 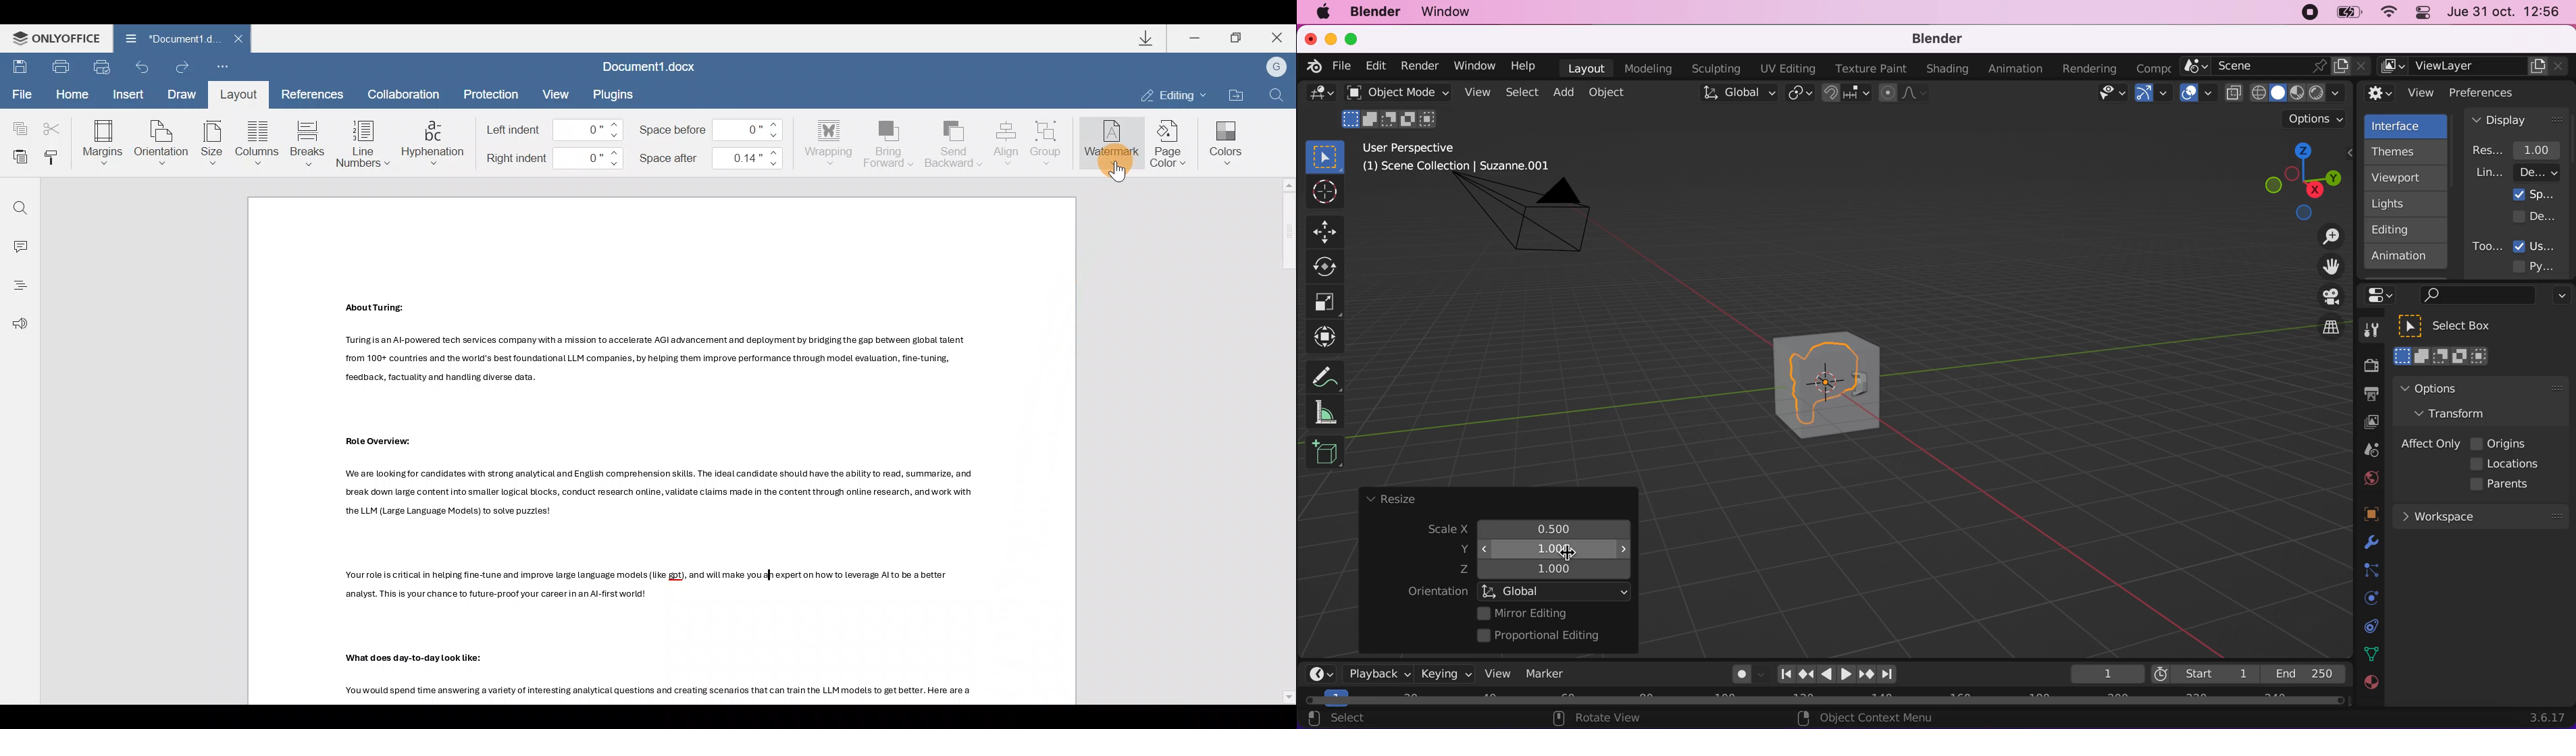 What do you see at coordinates (242, 38) in the screenshot?
I see `Close` at bounding box center [242, 38].